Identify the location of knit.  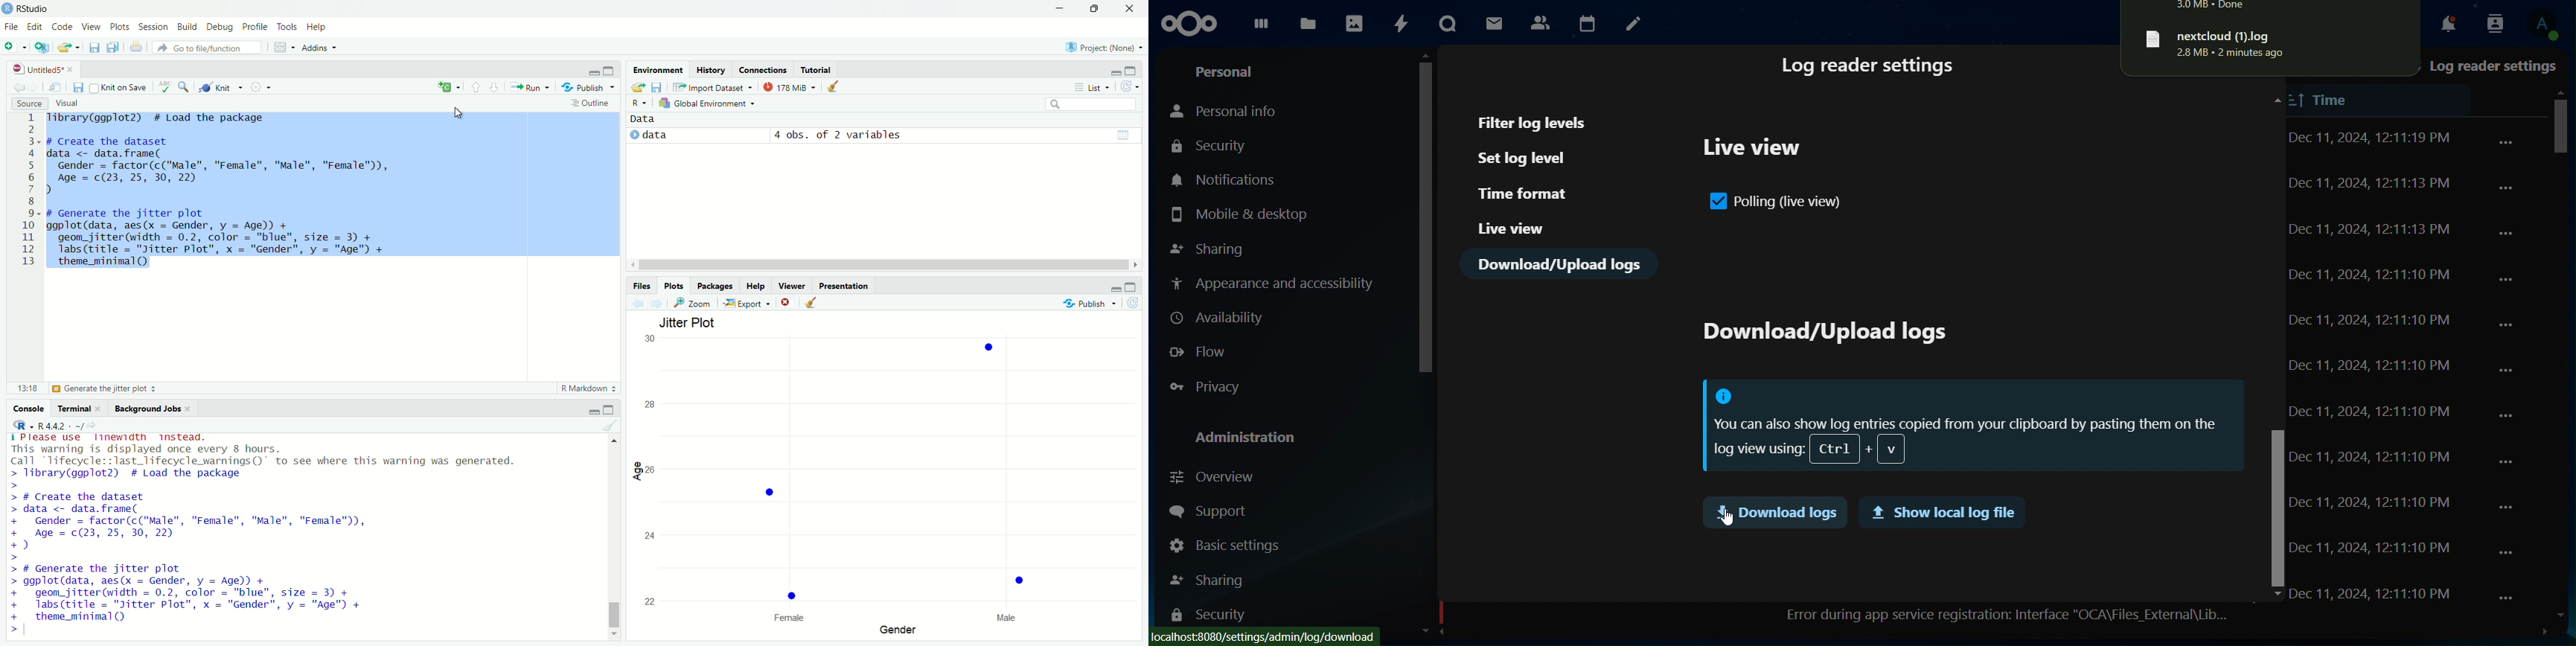
(222, 87).